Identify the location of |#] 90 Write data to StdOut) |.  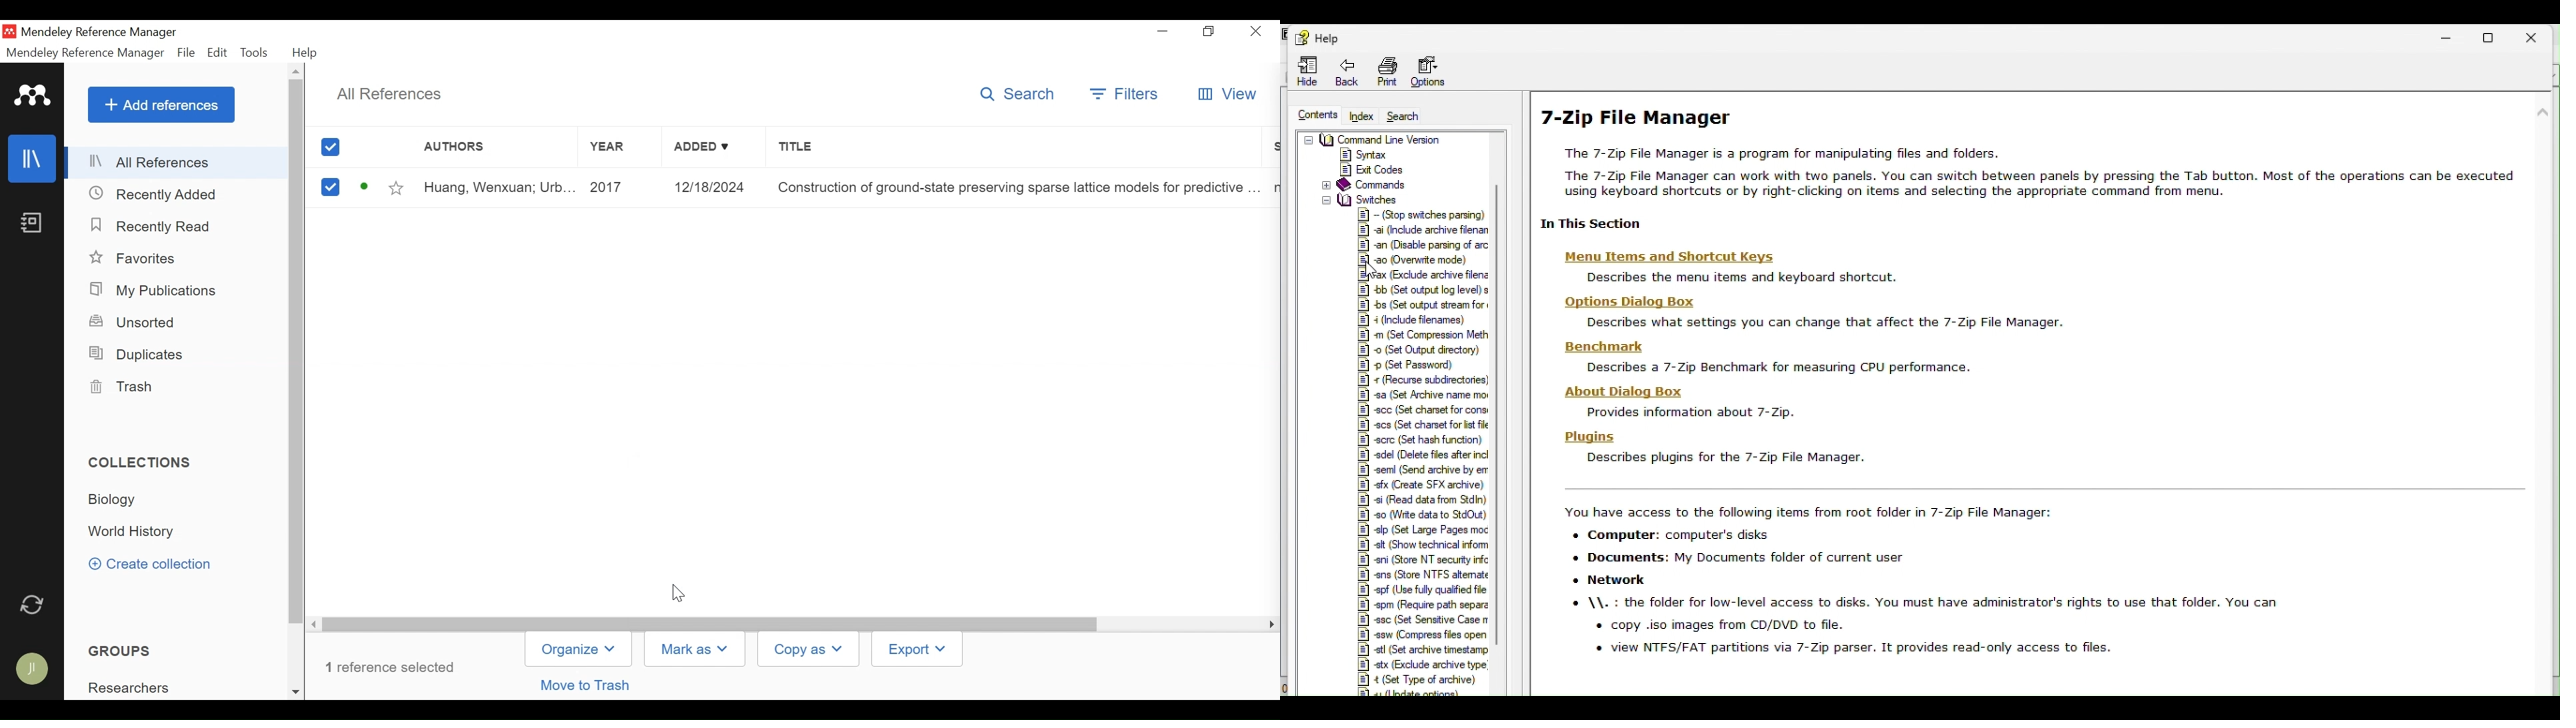
(1425, 514).